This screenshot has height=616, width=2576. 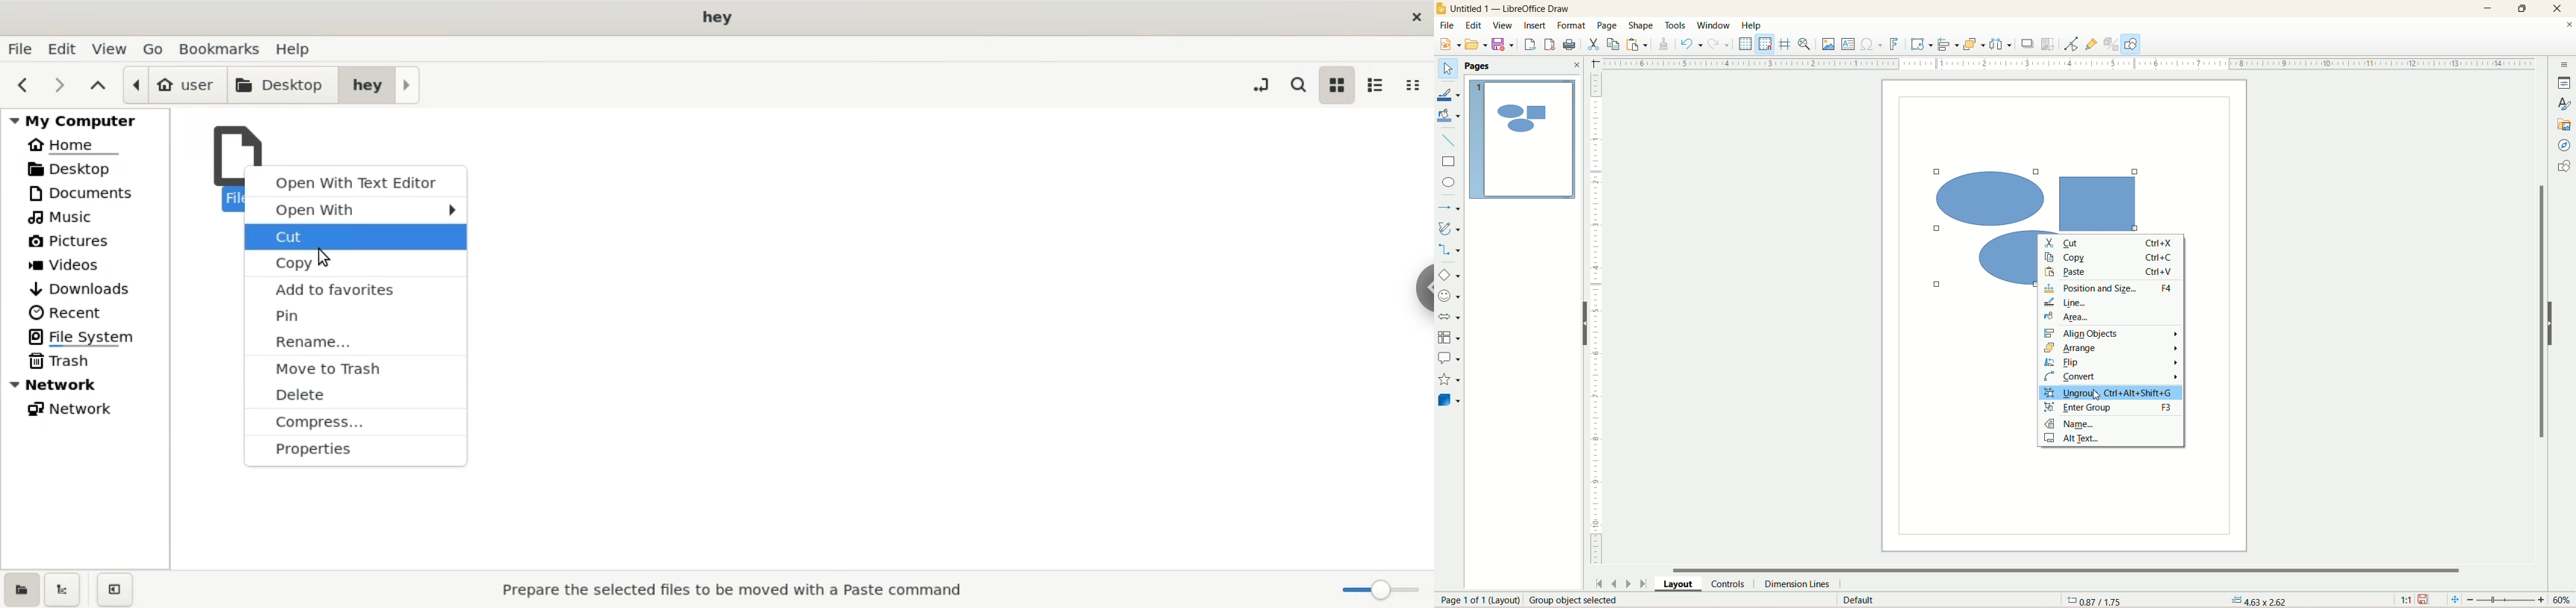 What do you see at coordinates (2110, 303) in the screenshot?
I see `line` at bounding box center [2110, 303].